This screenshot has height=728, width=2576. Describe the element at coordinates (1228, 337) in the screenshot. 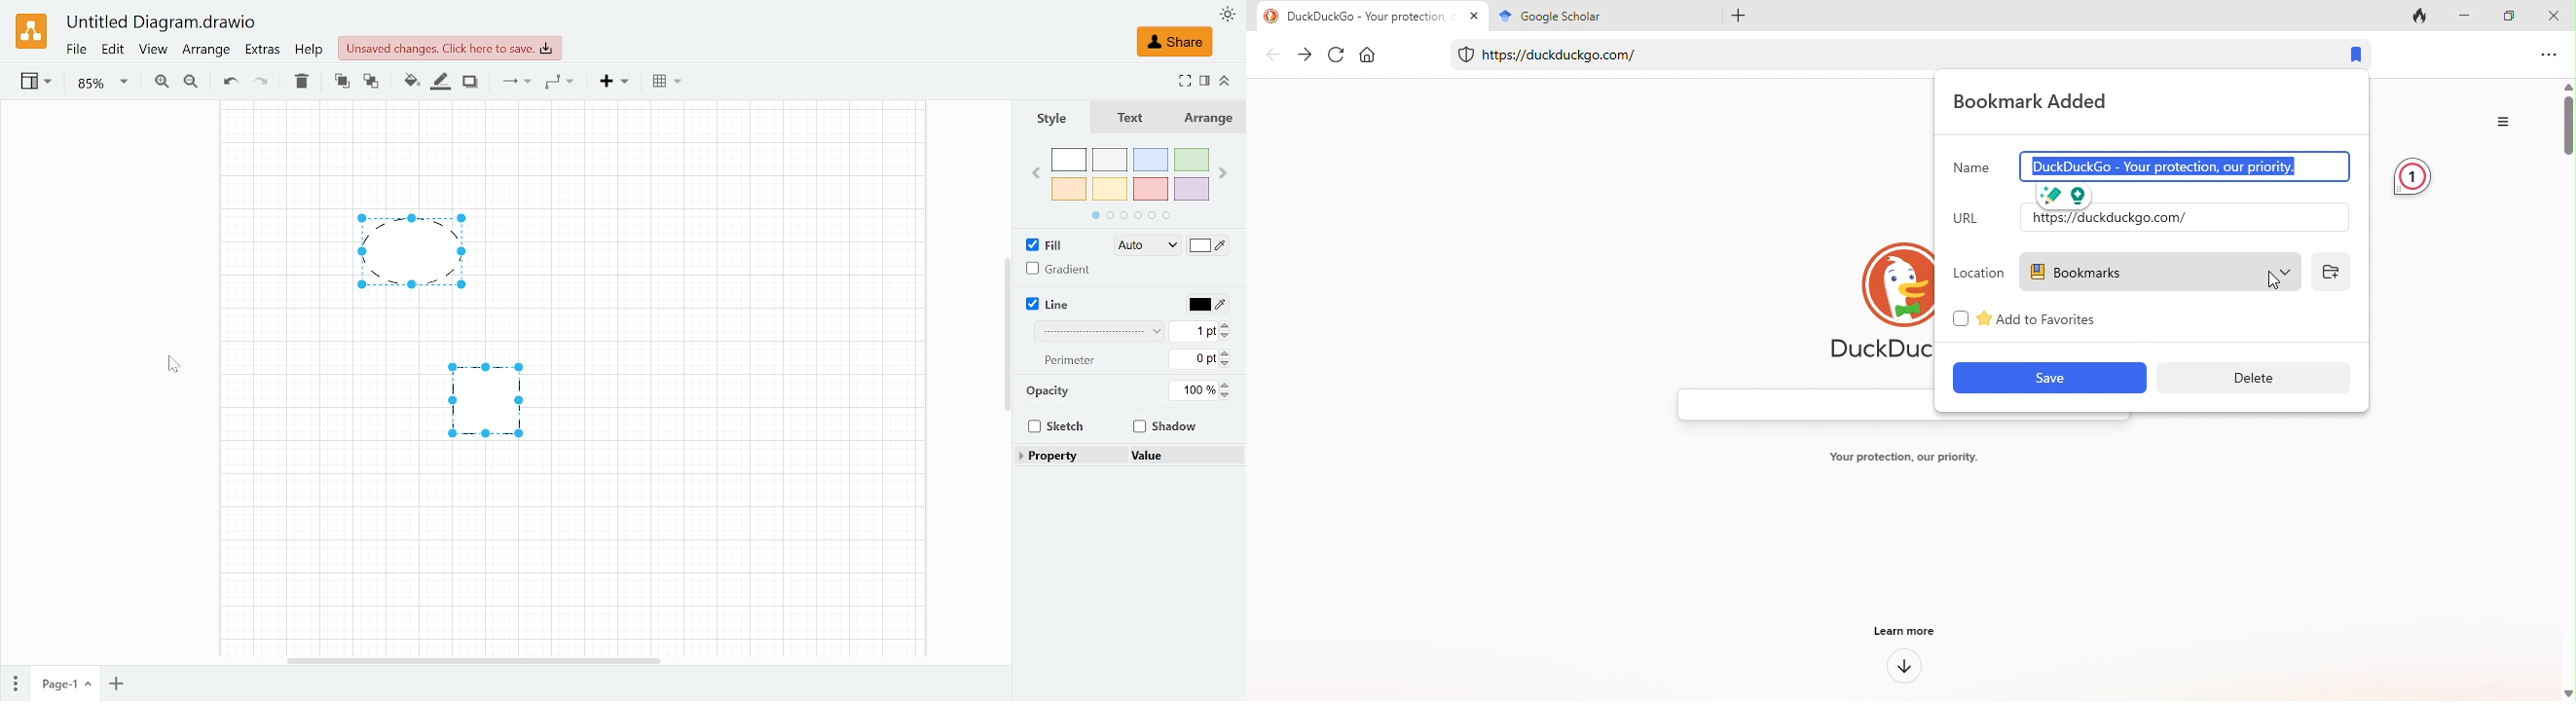

I see `Decrease linewidth` at that location.